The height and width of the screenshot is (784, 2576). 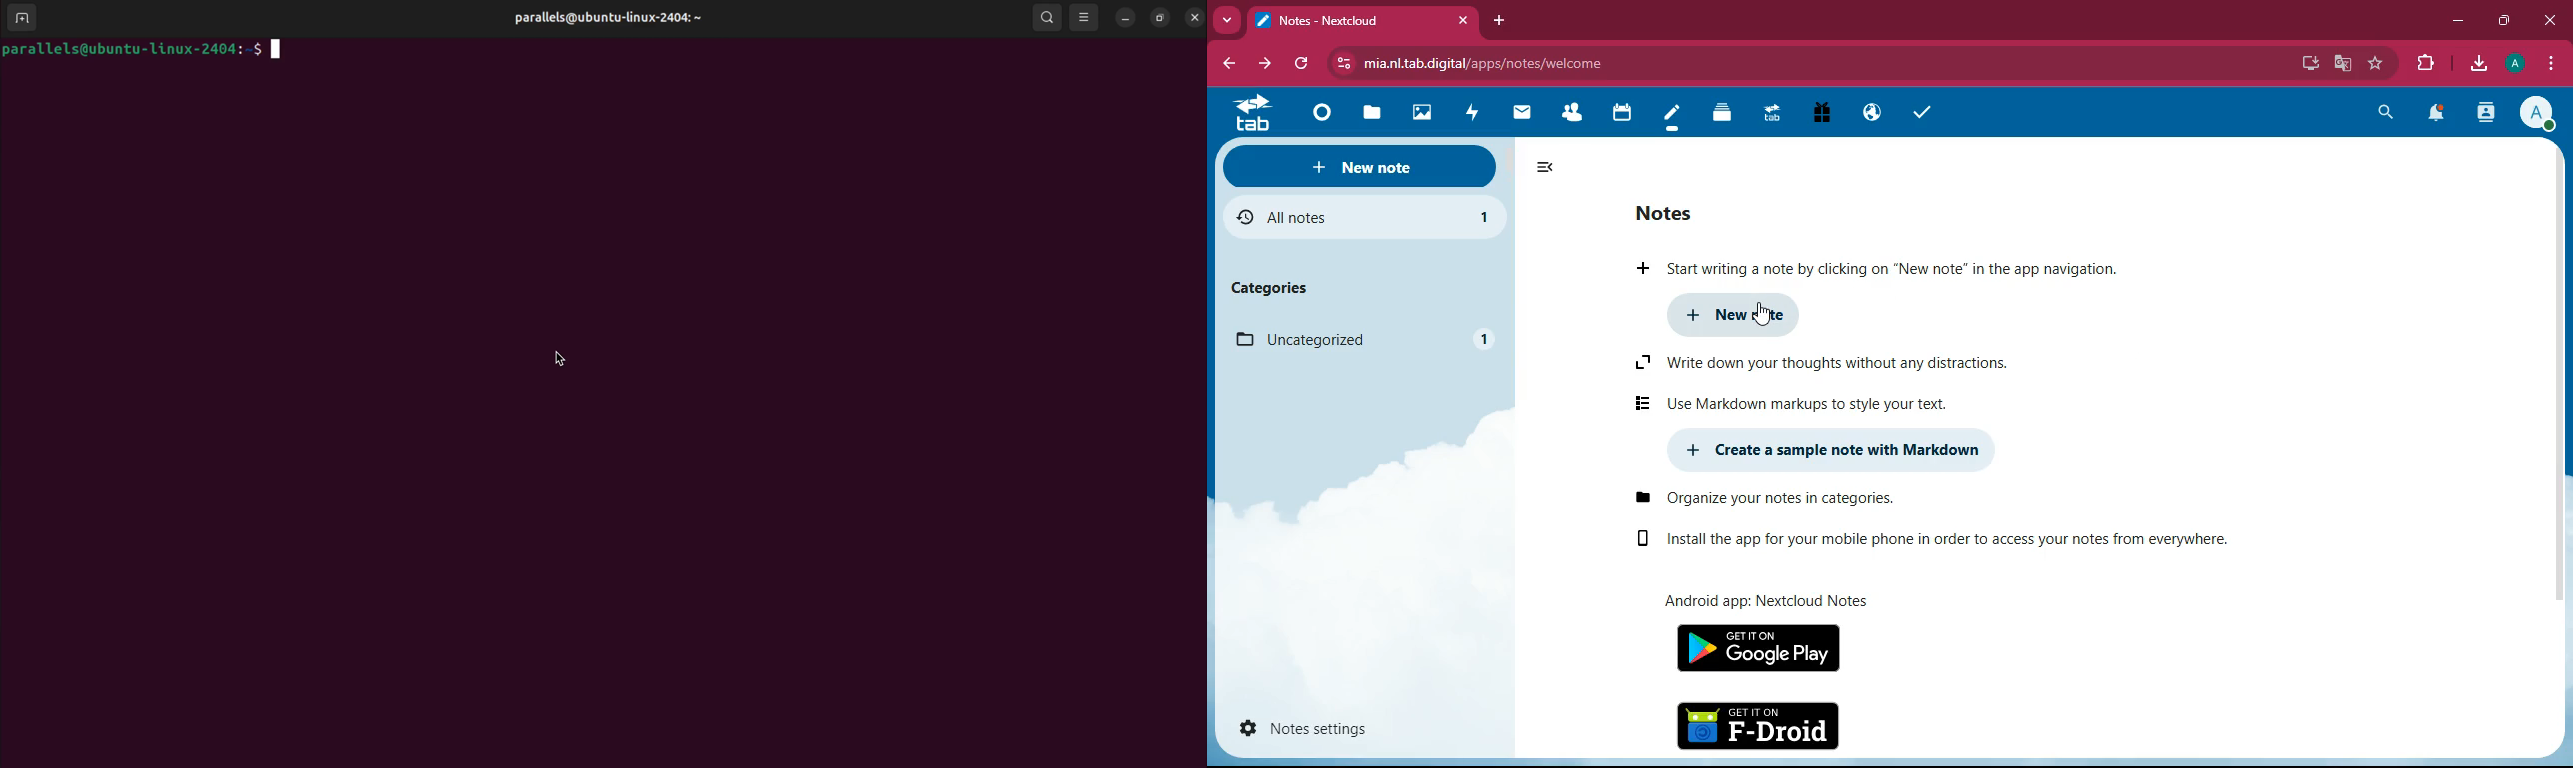 I want to click on refresh, so click(x=1304, y=64).